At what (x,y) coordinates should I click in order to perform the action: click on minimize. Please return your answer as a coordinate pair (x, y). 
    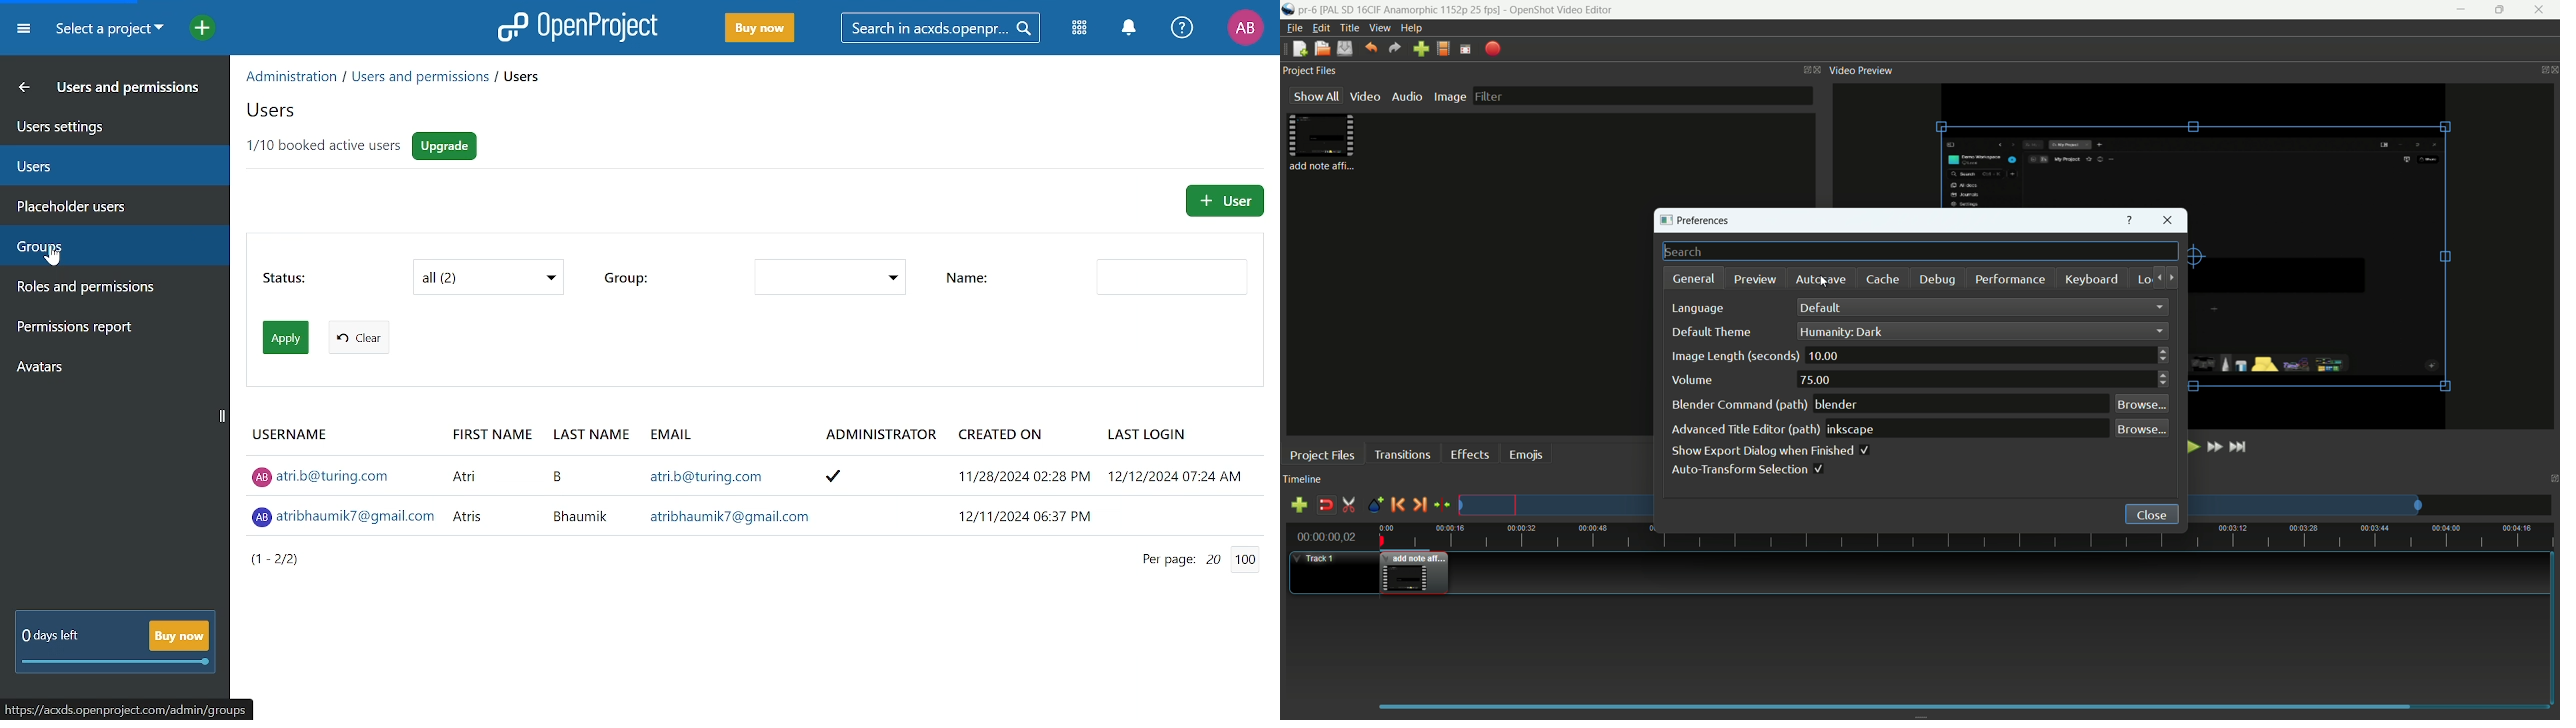
    Looking at the image, I should click on (2462, 10).